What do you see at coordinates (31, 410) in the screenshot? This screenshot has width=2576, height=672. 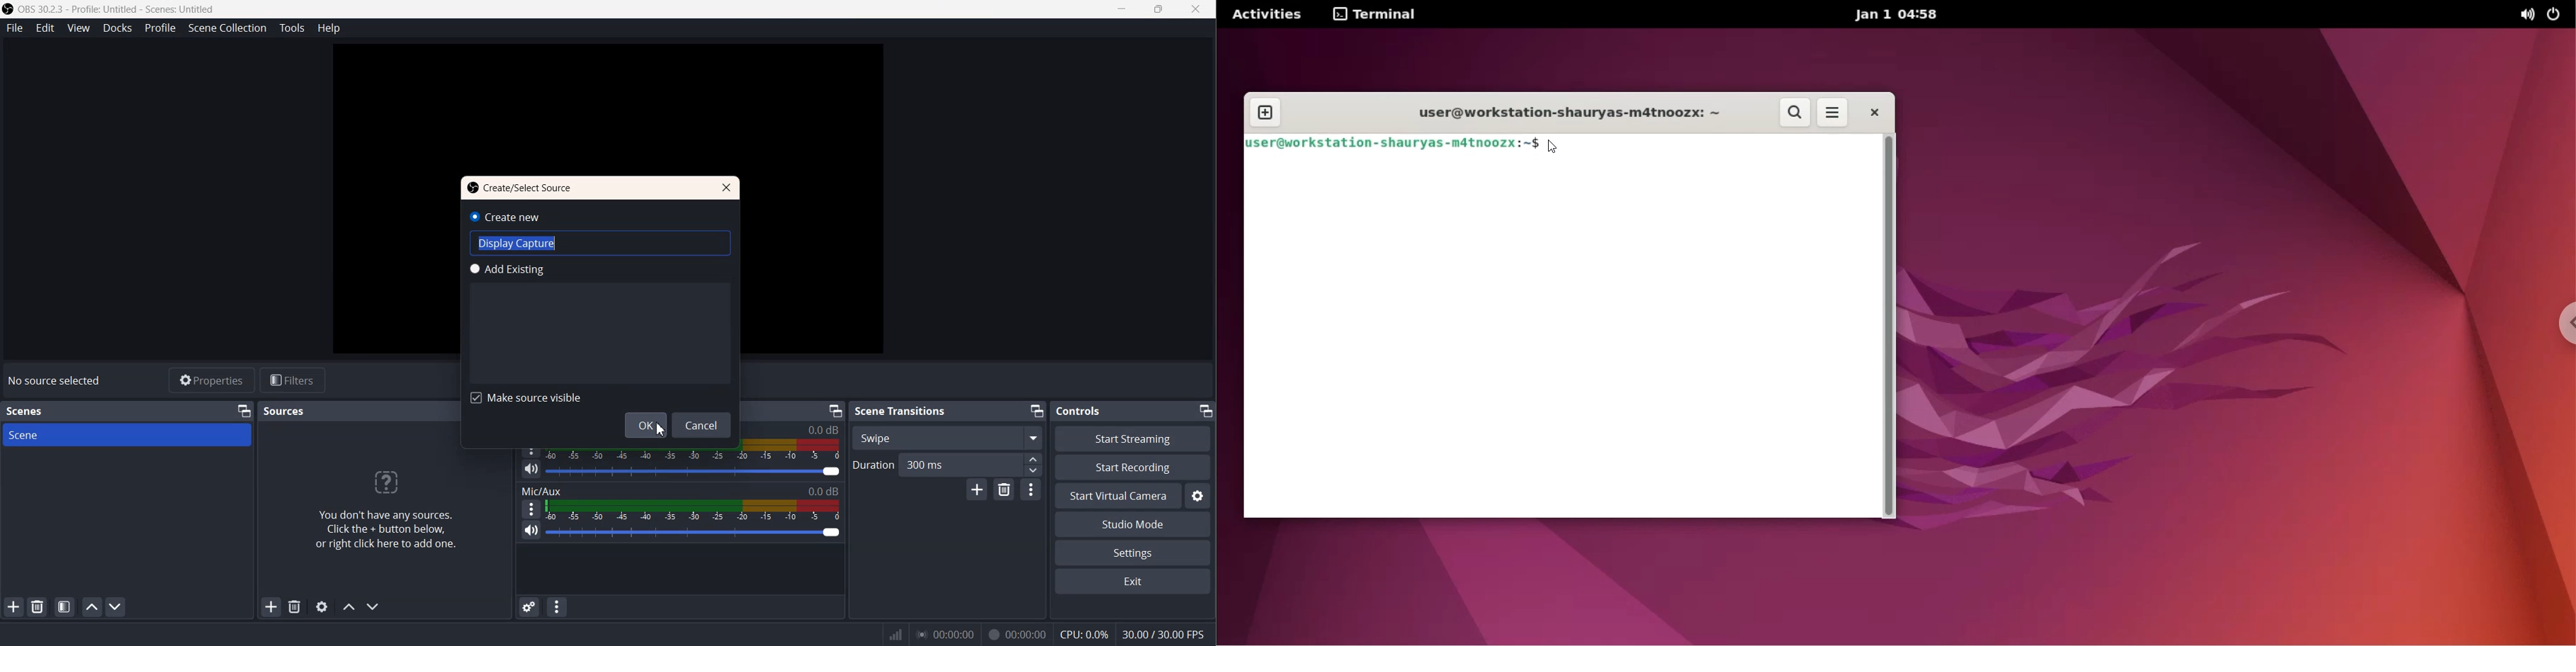 I see `Scenes` at bounding box center [31, 410].